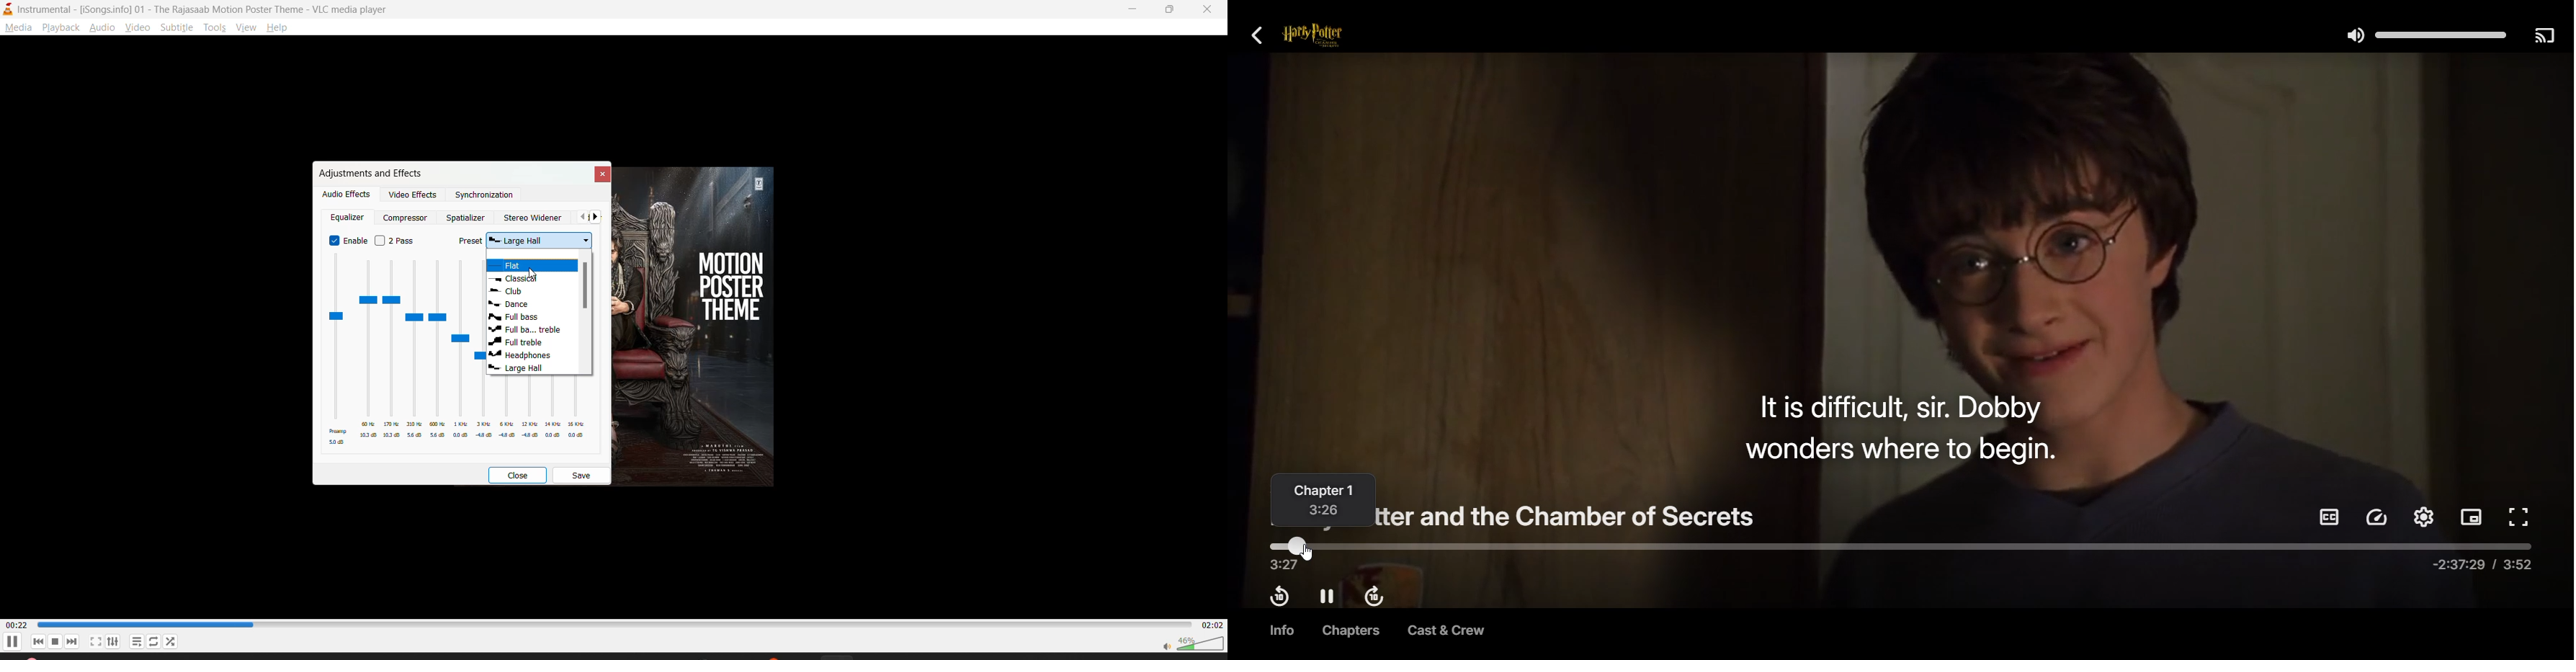 Image resolution: width=2576 pixels, height=672 pixels. Describe the element at coordinates (511, 292) in the screenshot. I see `club` at that location.